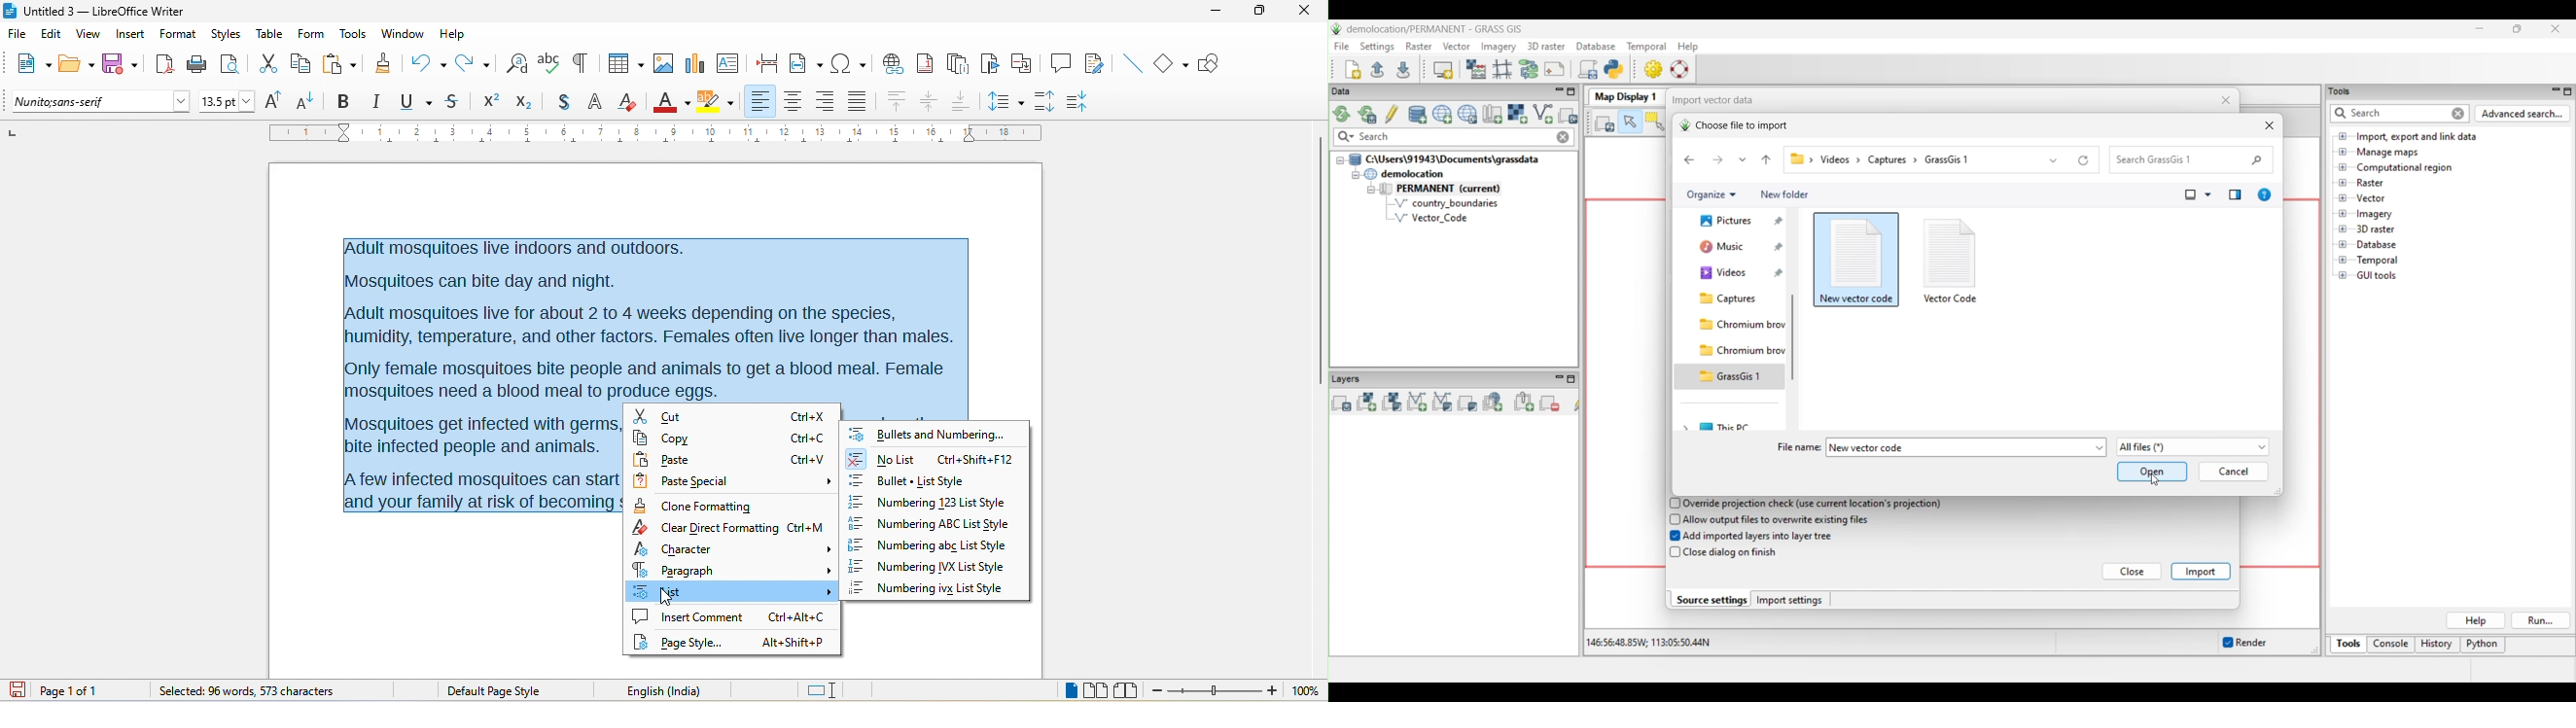  Describe the element at coordinates (1006, 100) in the screenshot. I see `set line spacing` at that location.